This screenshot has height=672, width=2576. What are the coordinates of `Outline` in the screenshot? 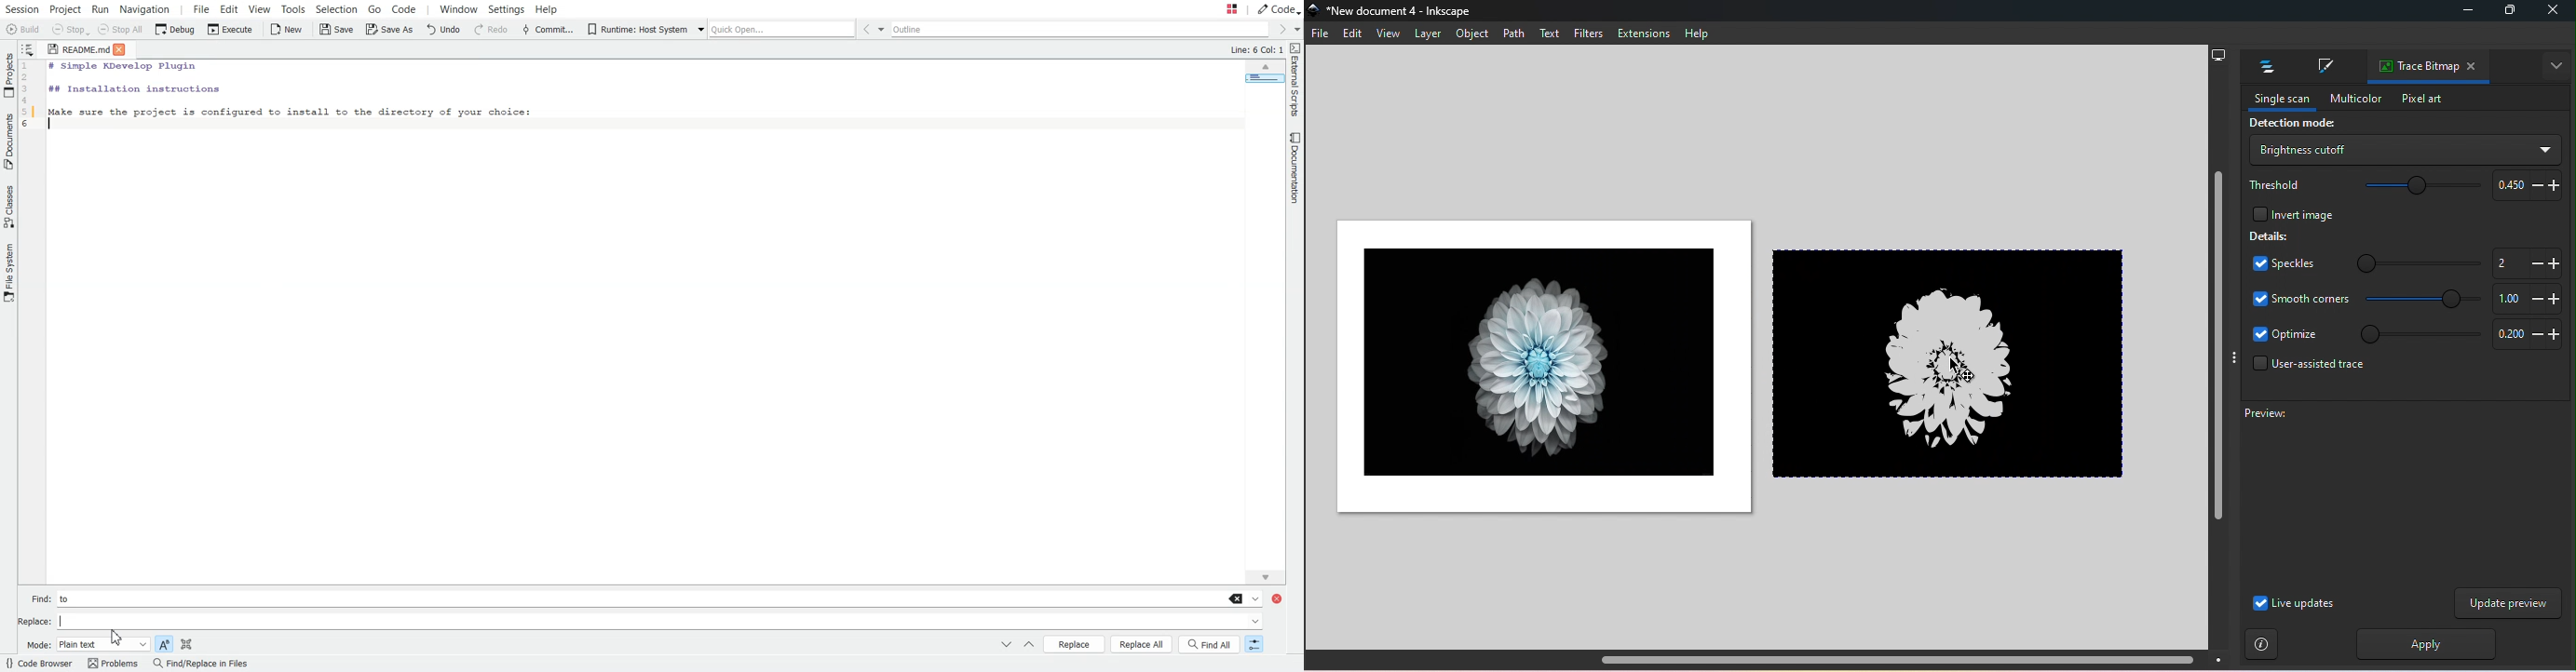 It's located at (1083, 30).